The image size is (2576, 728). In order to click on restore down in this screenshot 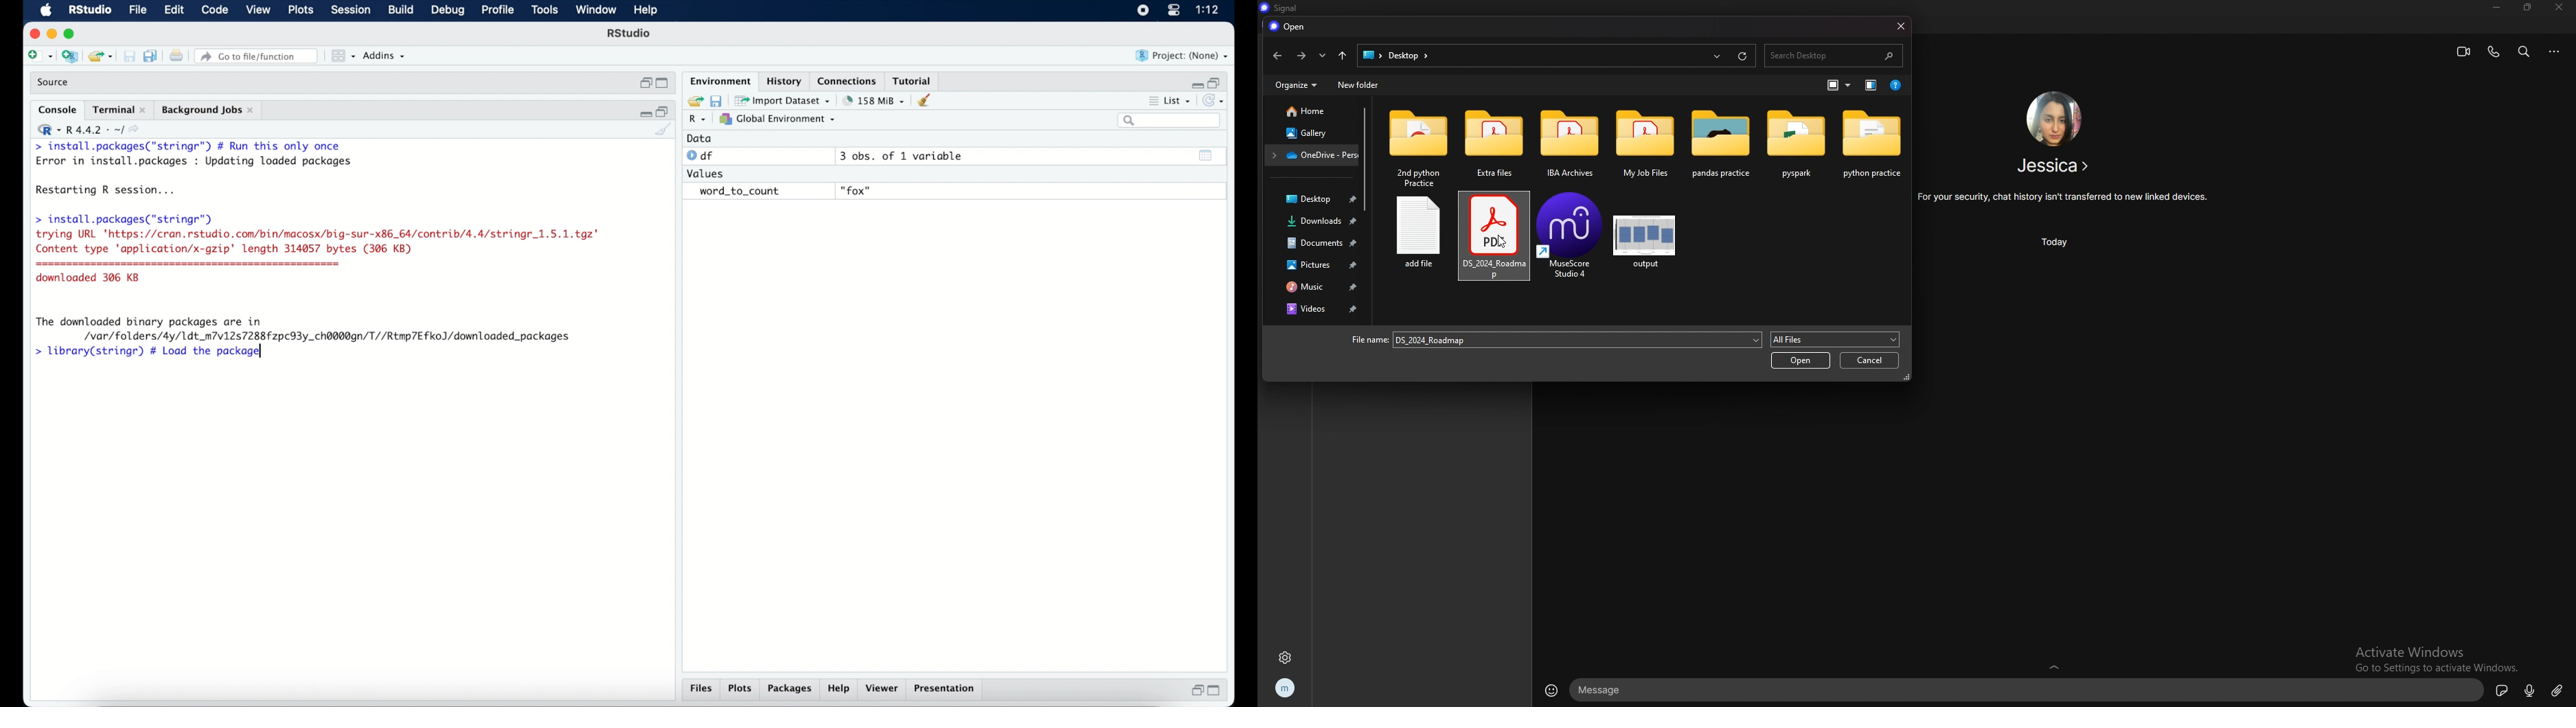, I will do `click(663, 111)`.